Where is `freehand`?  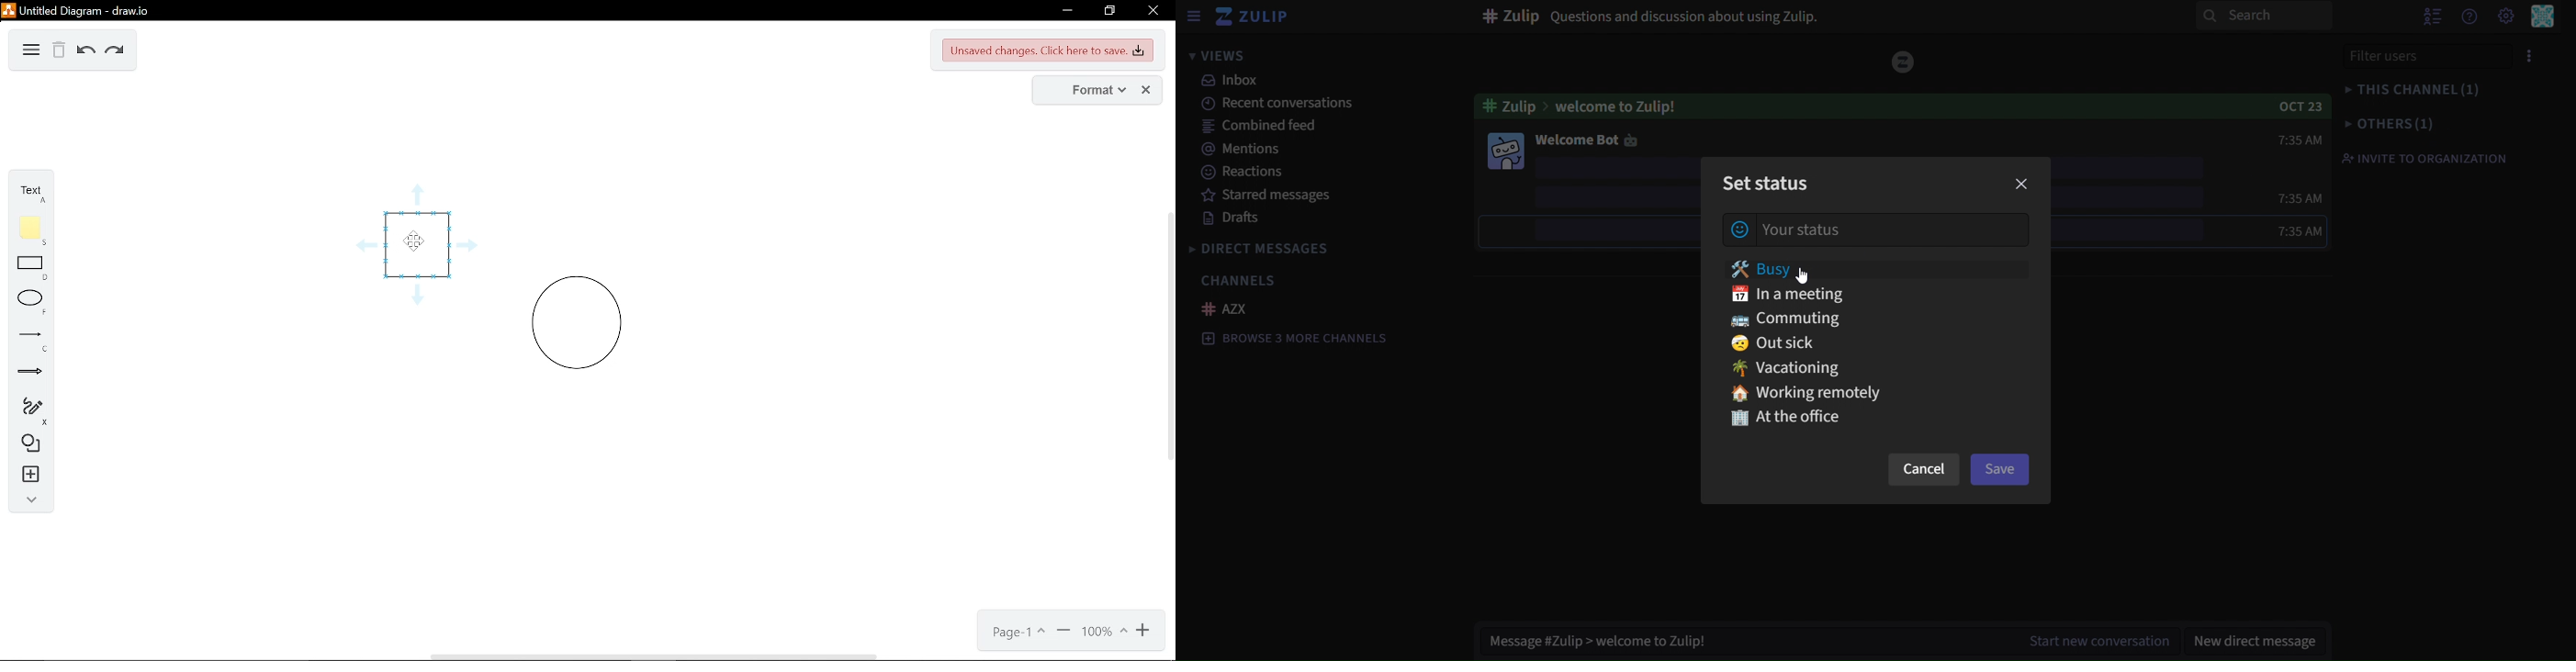
freehand is located at coordinates (28, 411).